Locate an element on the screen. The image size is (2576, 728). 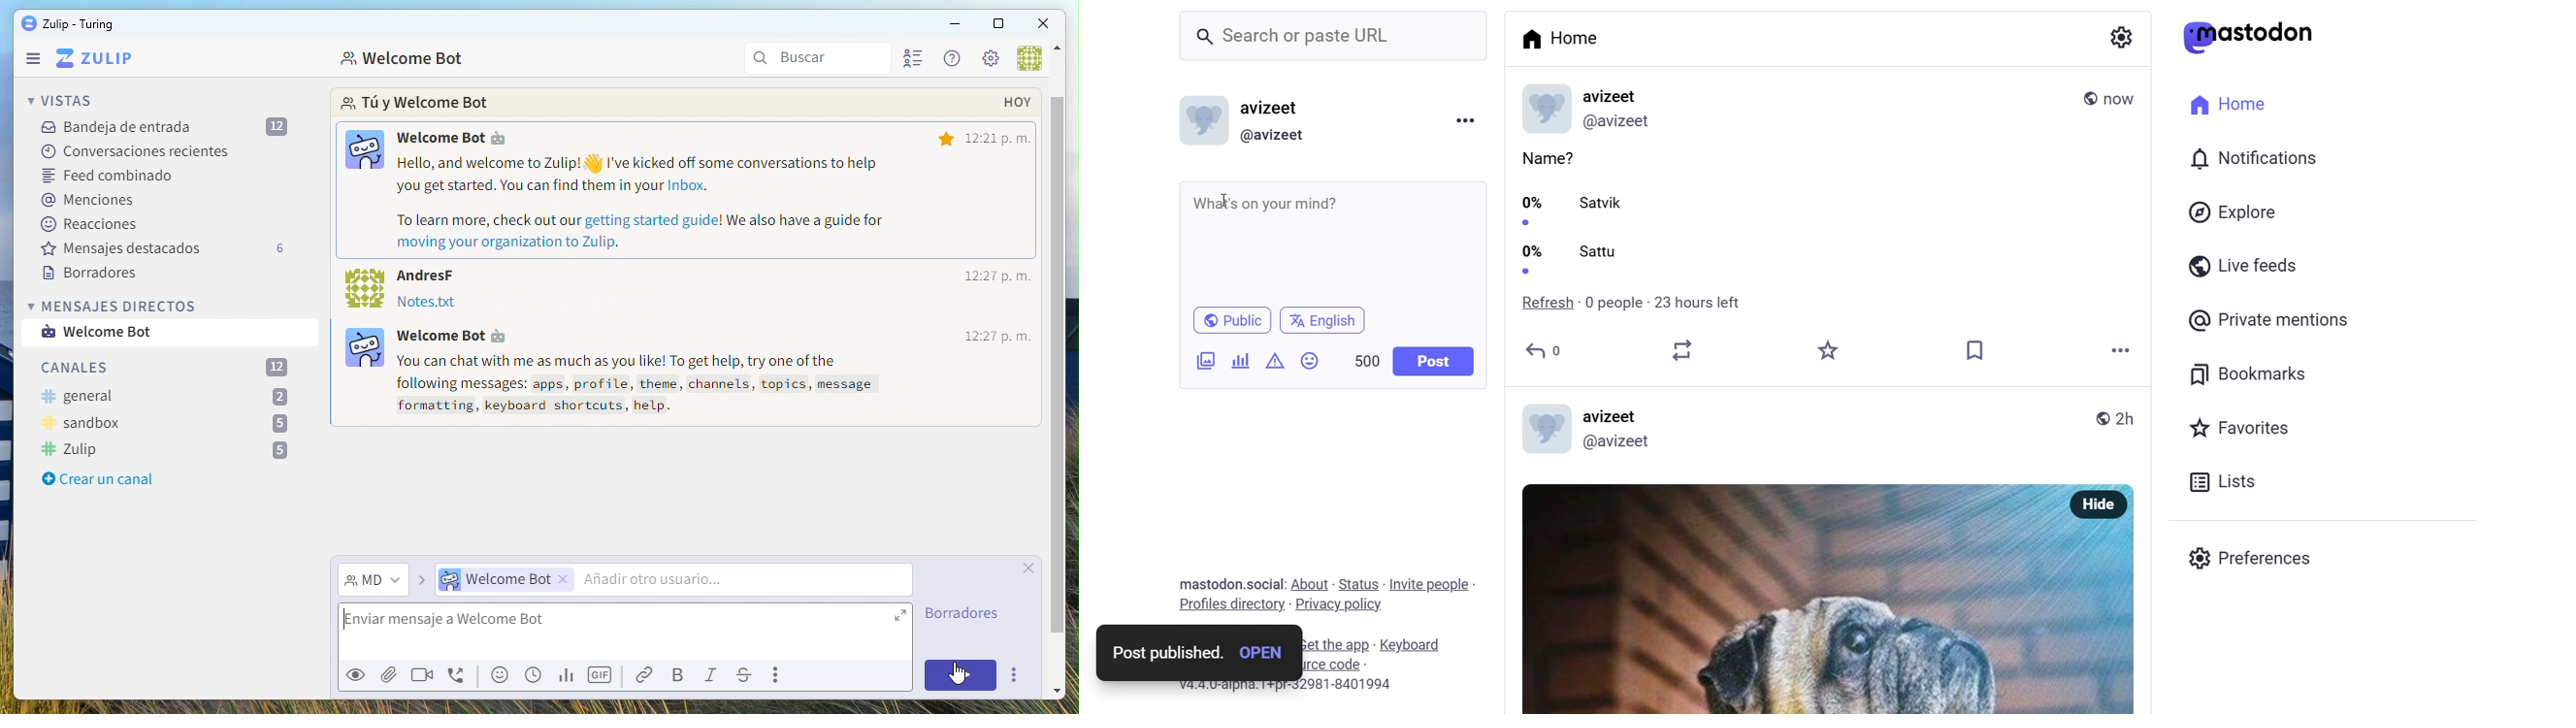
Drafts is located at coordinates (95, 275).